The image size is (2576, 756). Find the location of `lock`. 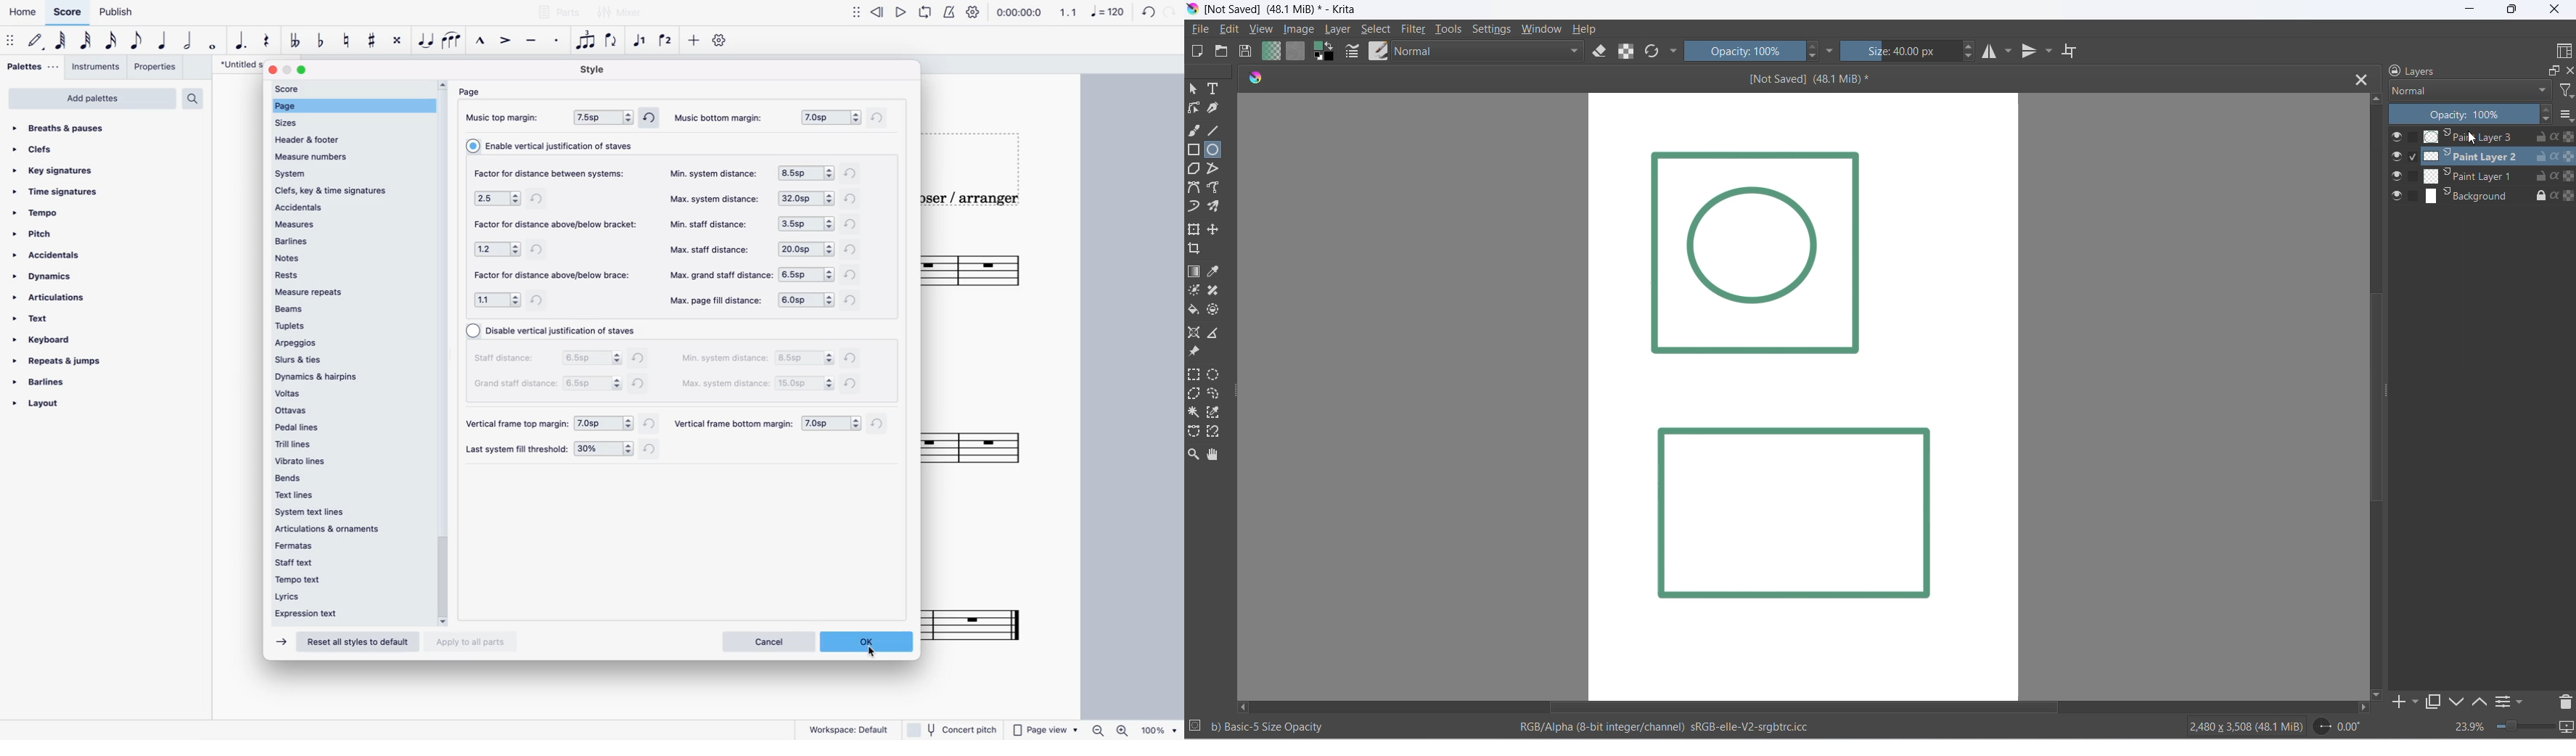

lock is located at coordinates (2538, 194).